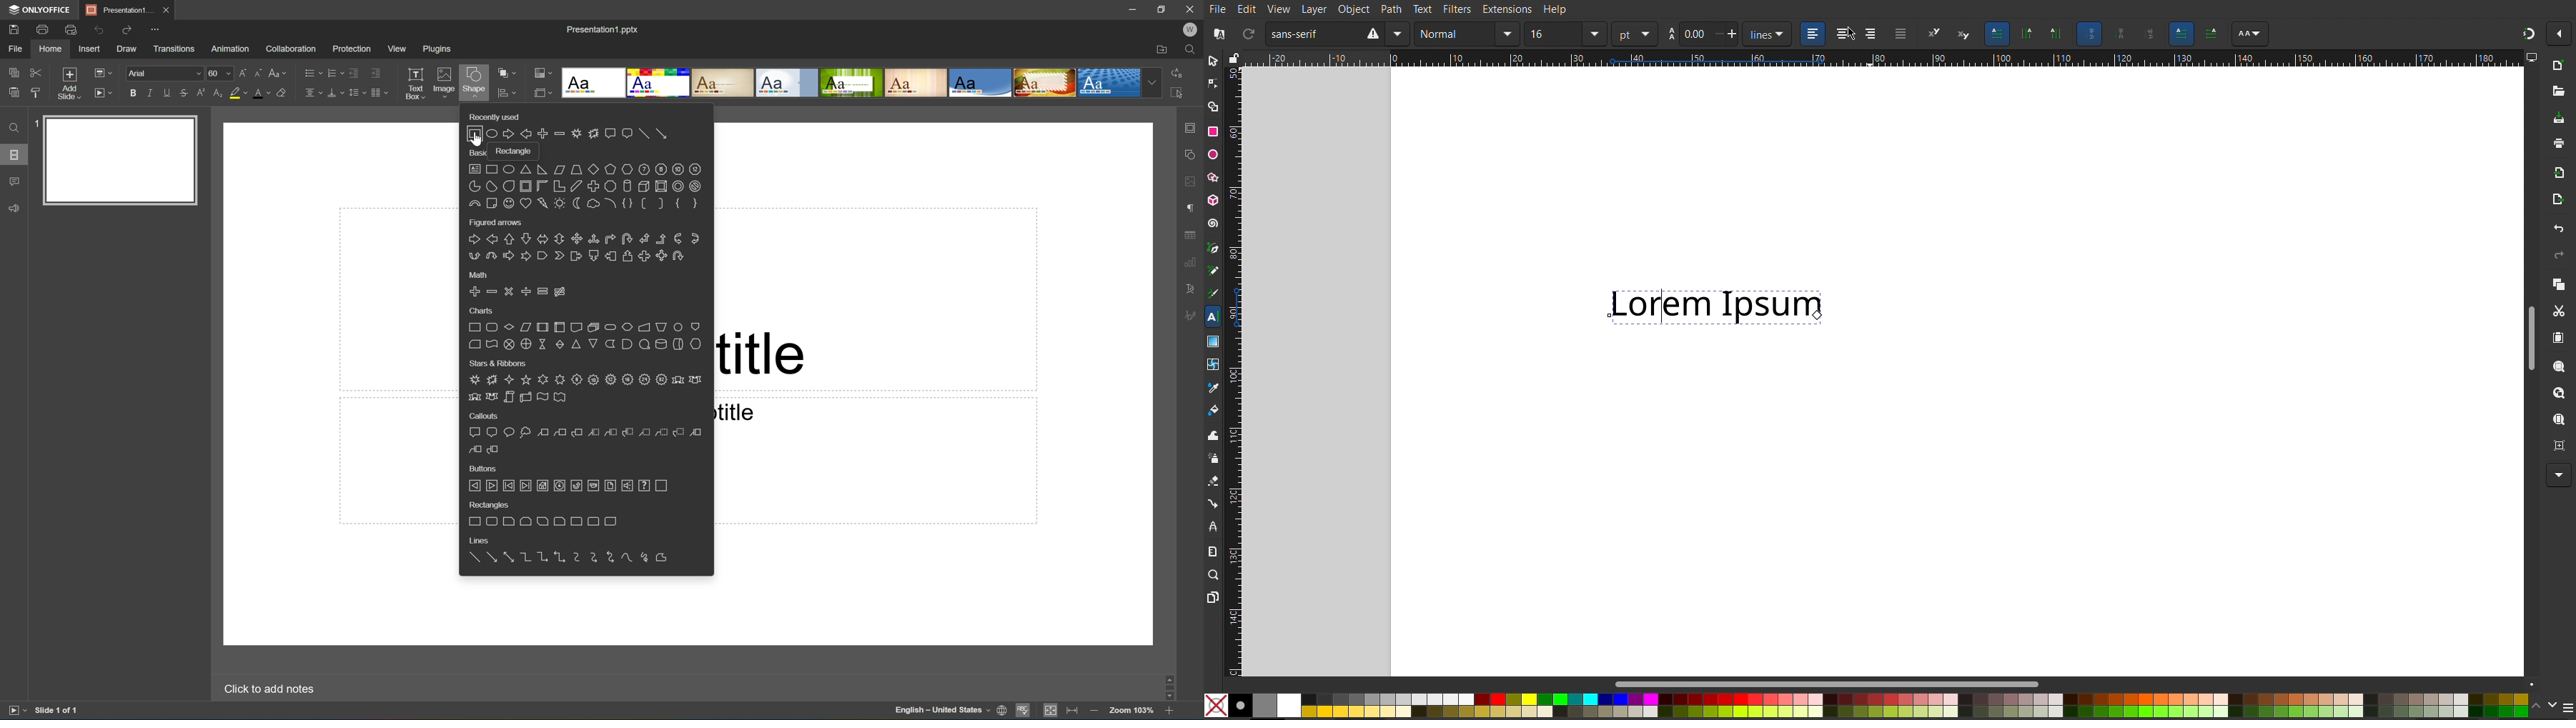 This screenshot has height=728, width=2576. I want to click on Horizontal Ruler, so click(1942, 59).